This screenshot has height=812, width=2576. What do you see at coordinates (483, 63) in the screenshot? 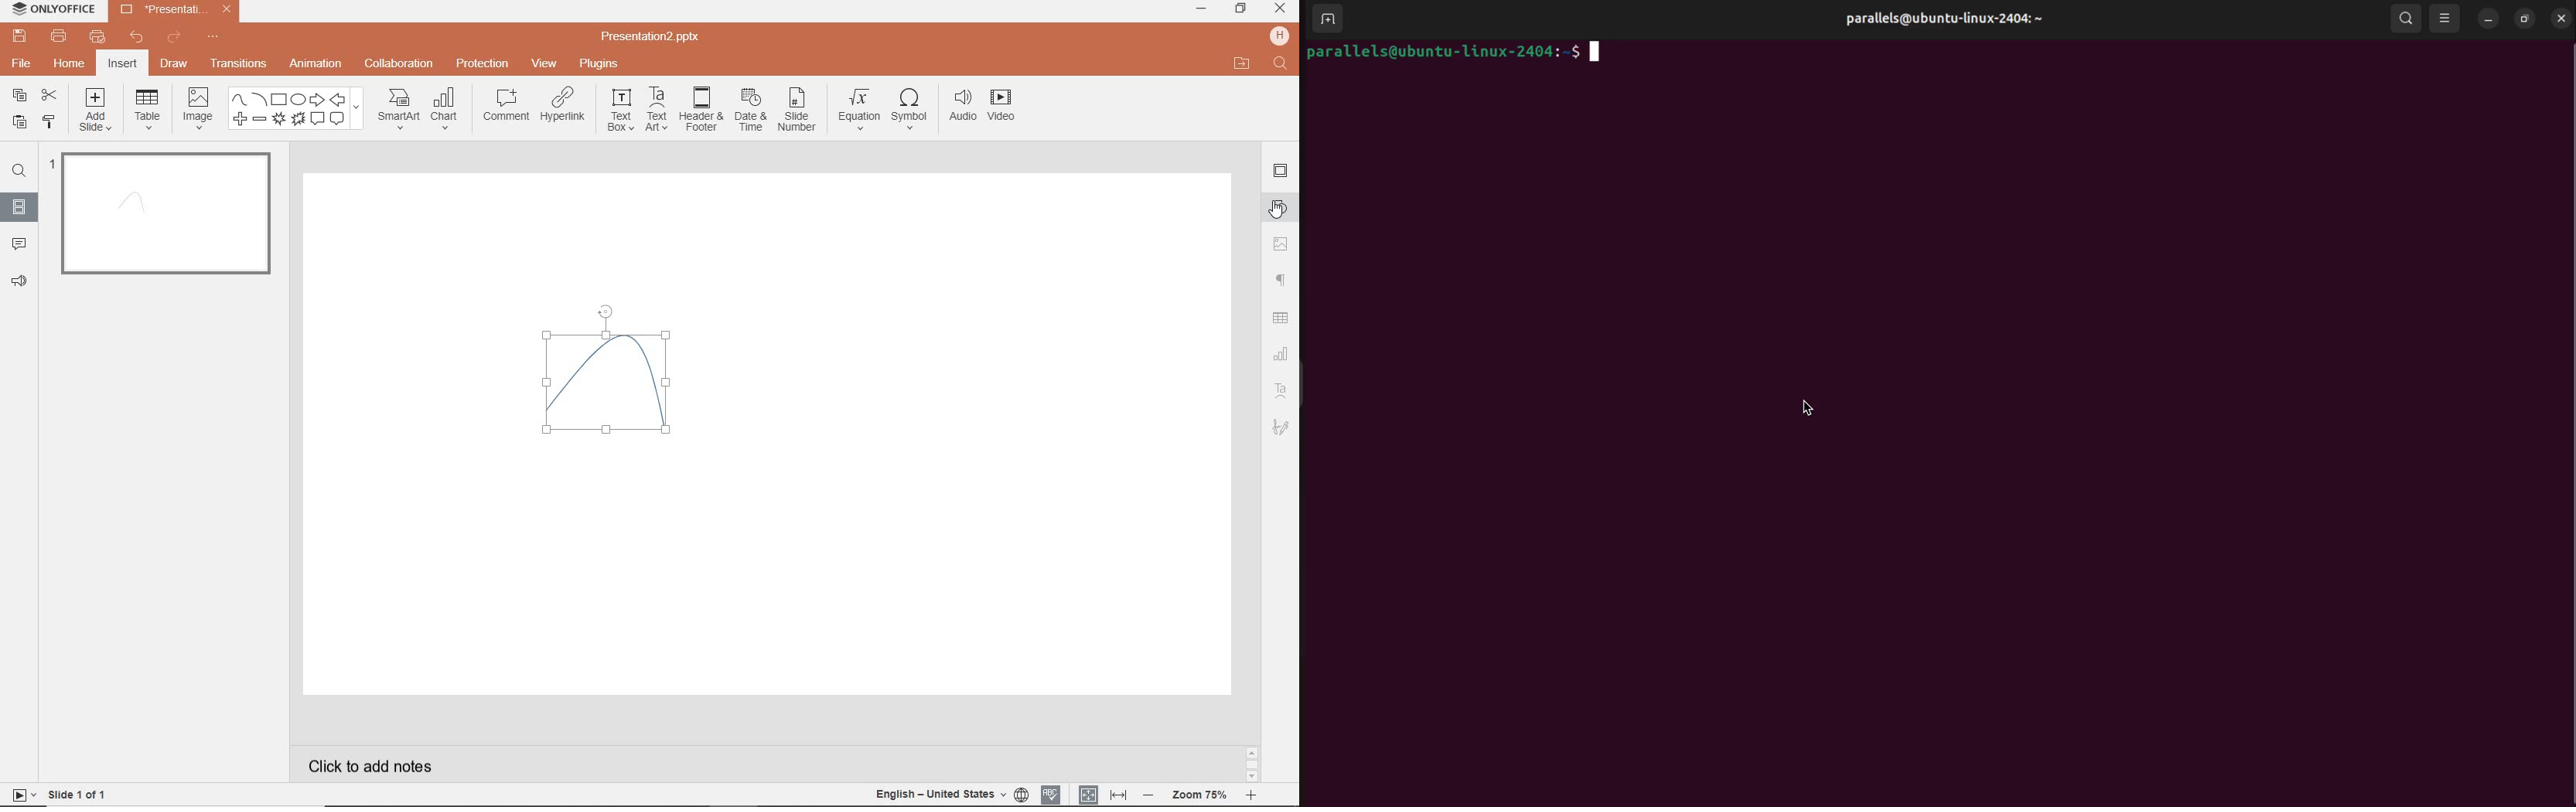
I see `PROTECTION` at bounding box center [483, 63].